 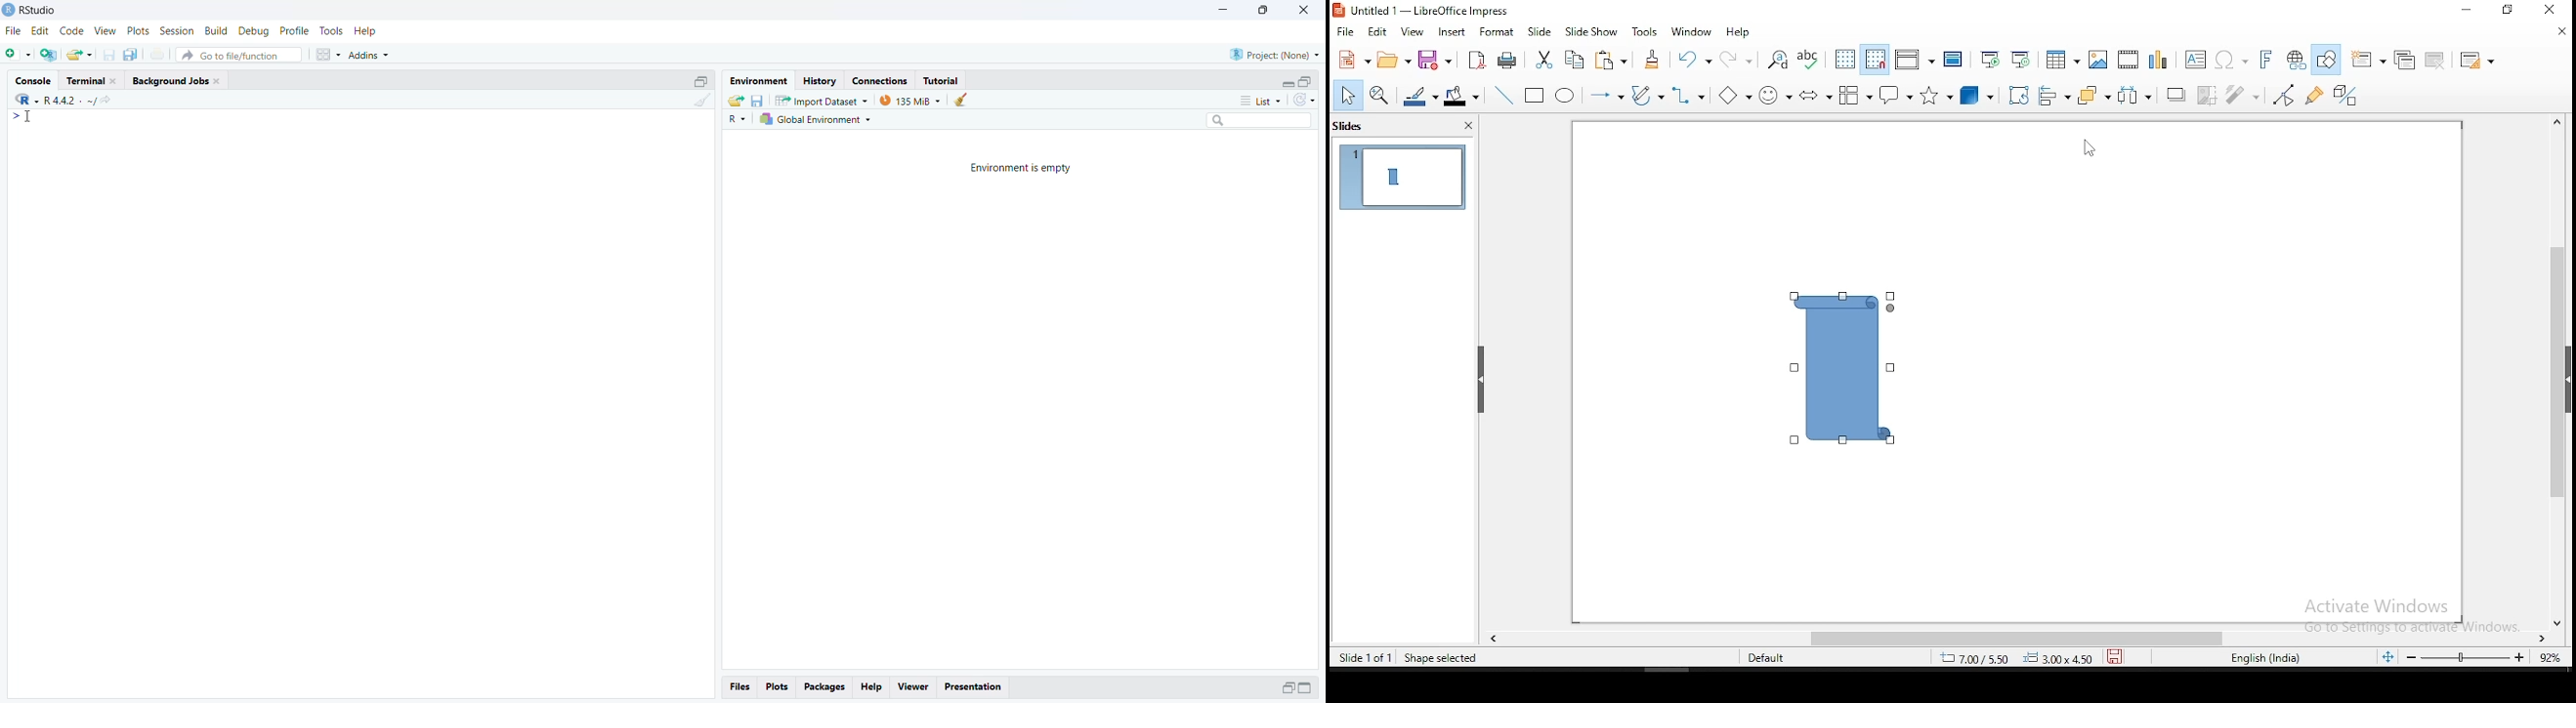 I want to click on Packages, so click(x=826, y=688).